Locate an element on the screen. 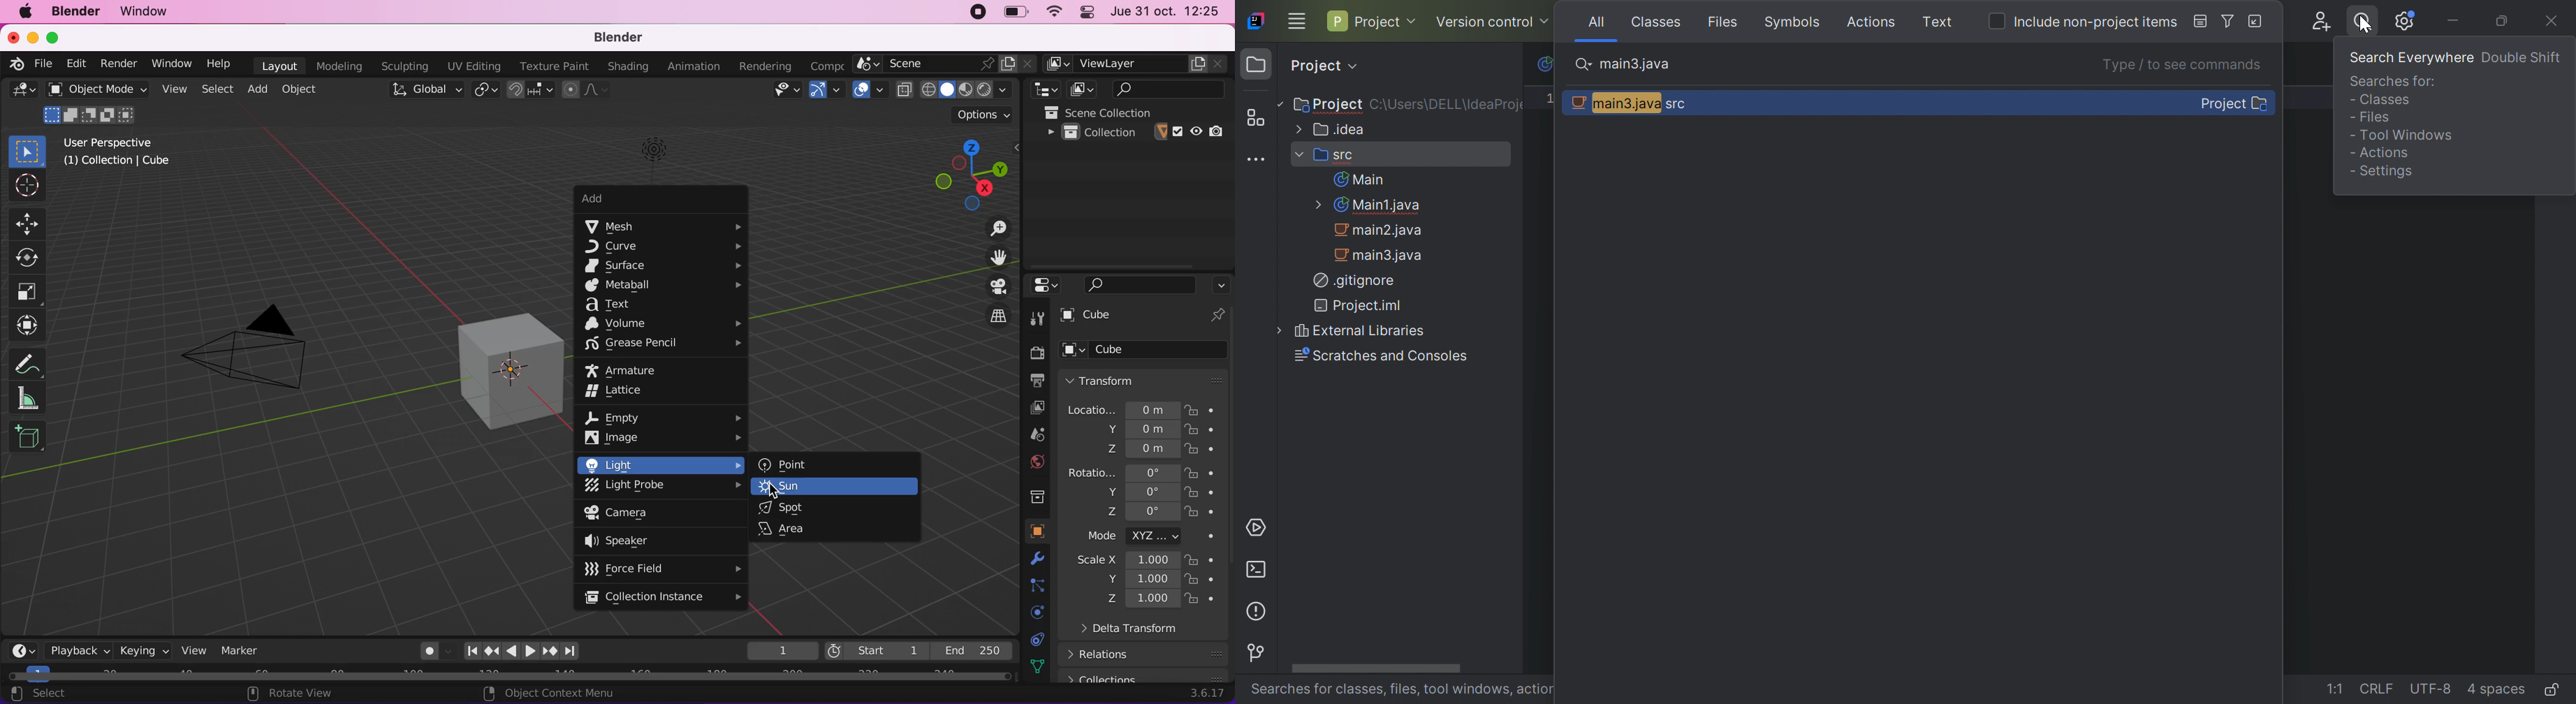 The width and height of the screenshot is (2576, 728). viewport shading is located at coordinates (971, 89).